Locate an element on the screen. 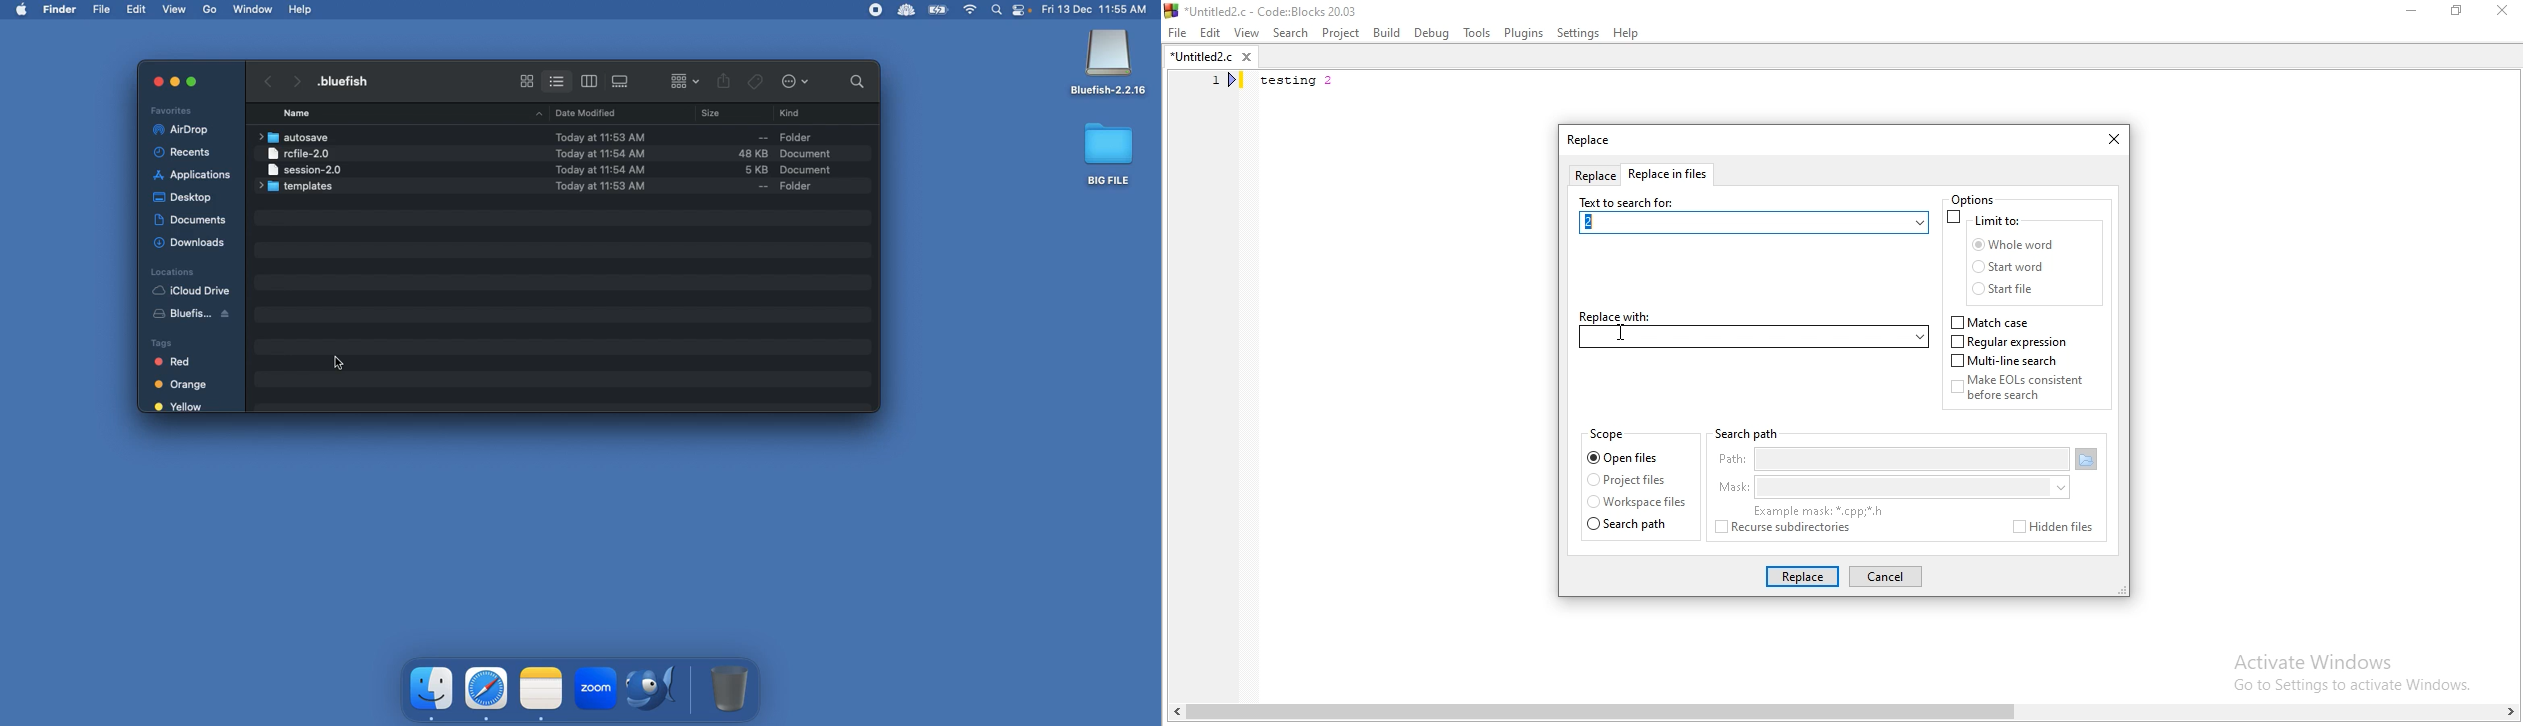 Image resolution: width=2548 pixels, height=728 pixels. rcfile-2.0 is located at coordinates (301, 152).